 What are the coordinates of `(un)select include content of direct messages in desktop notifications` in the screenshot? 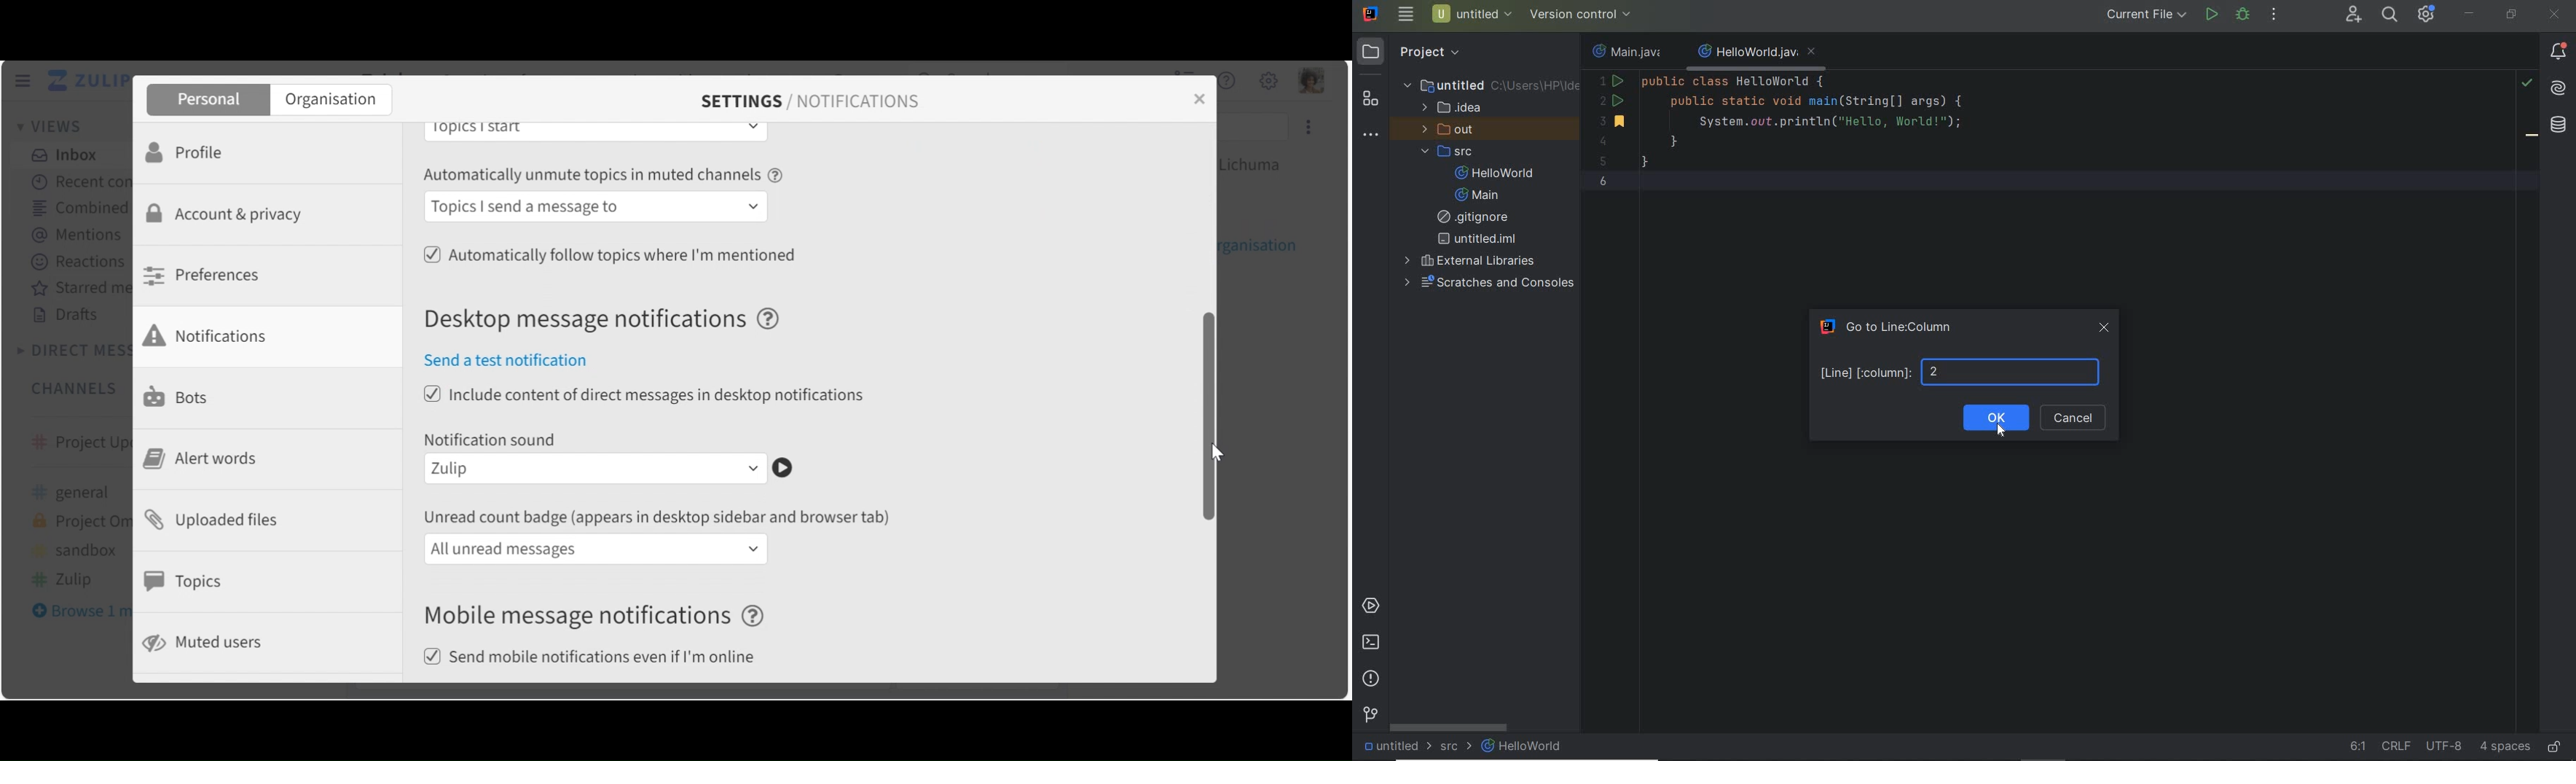 It's located at (646, 395).